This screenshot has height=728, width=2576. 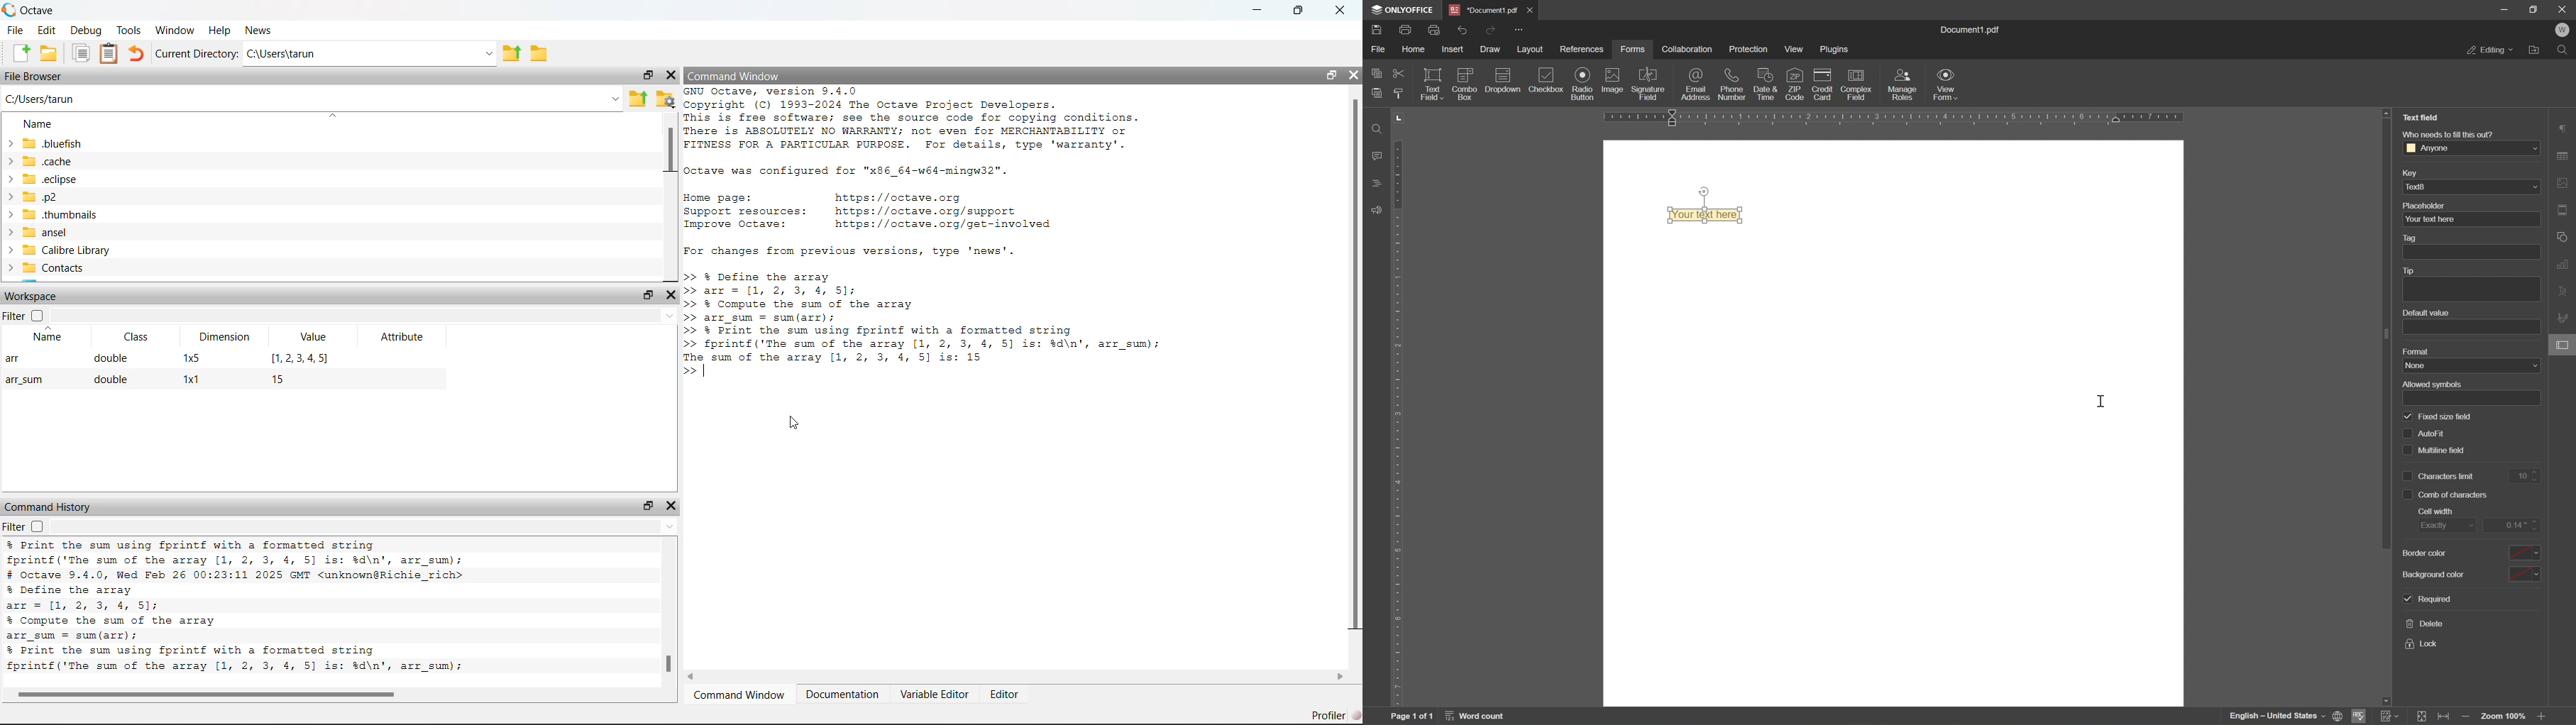 What do you see at coordinates (317, 336) in the screenshot?
I see `Value` at bounding box center [317, 336].